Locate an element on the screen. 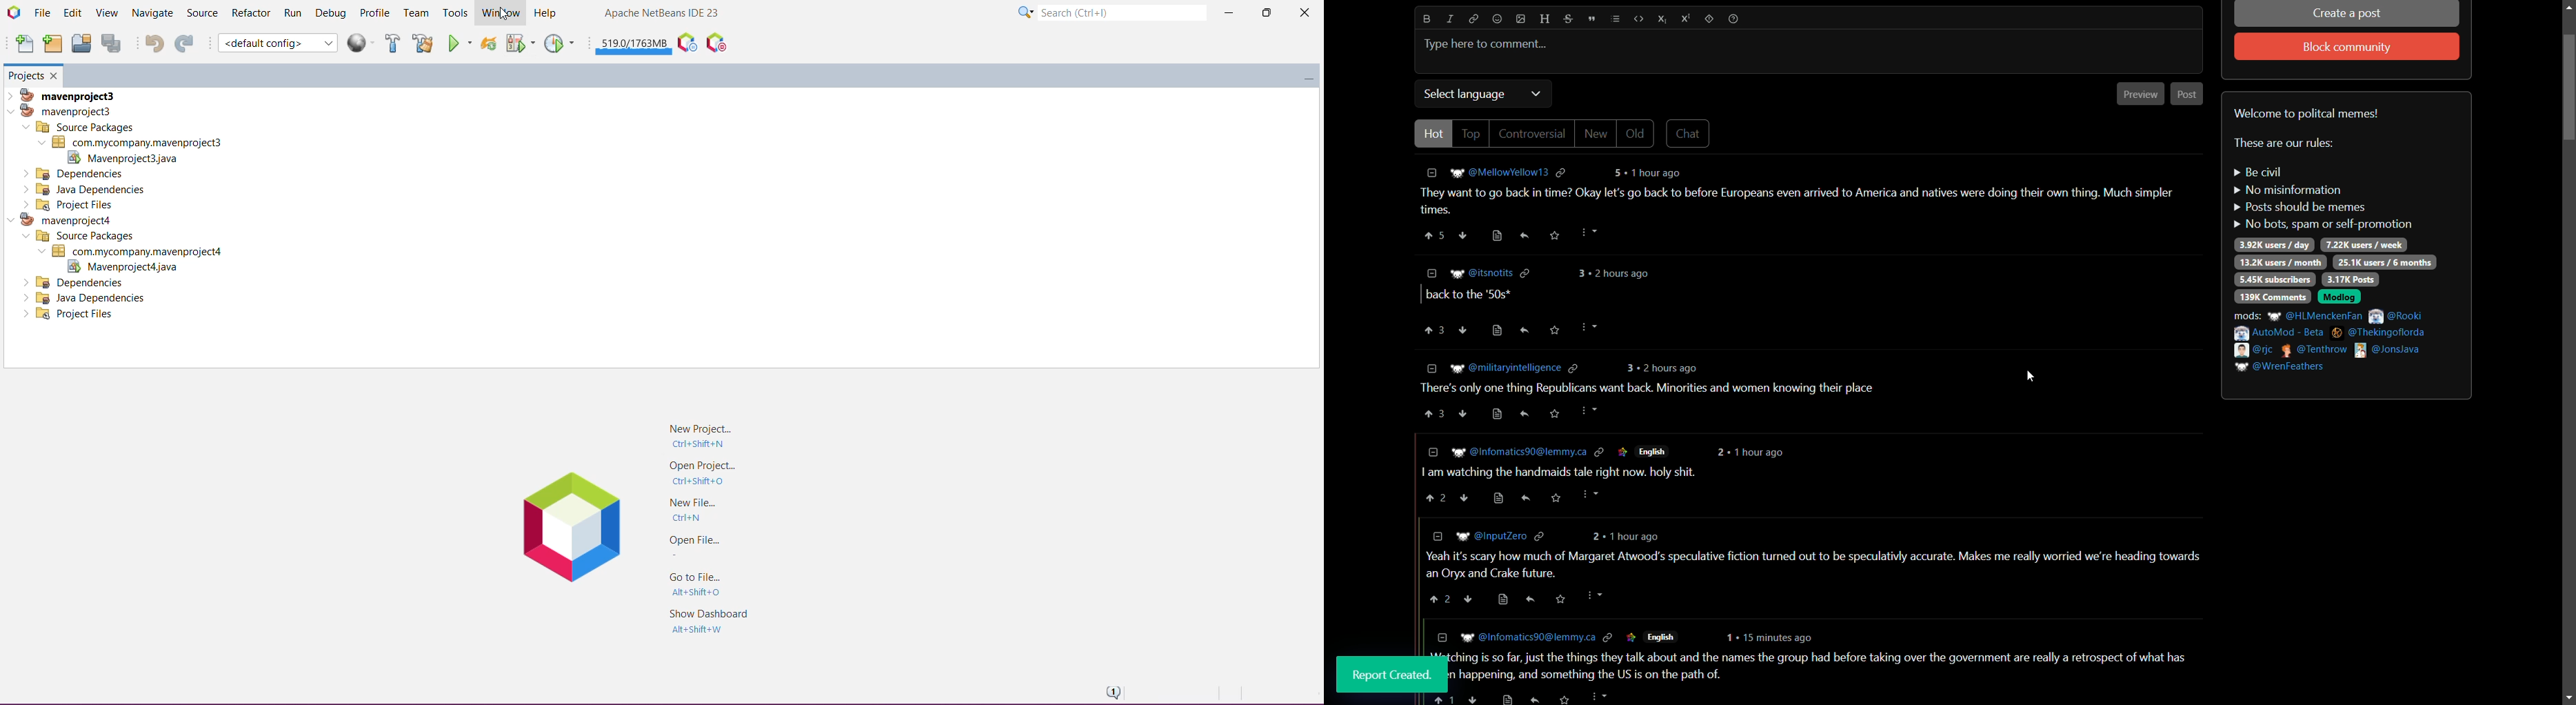 The width and height of the screenshot is (2576, 728). ownvote is located at coordinates (1463, 330).